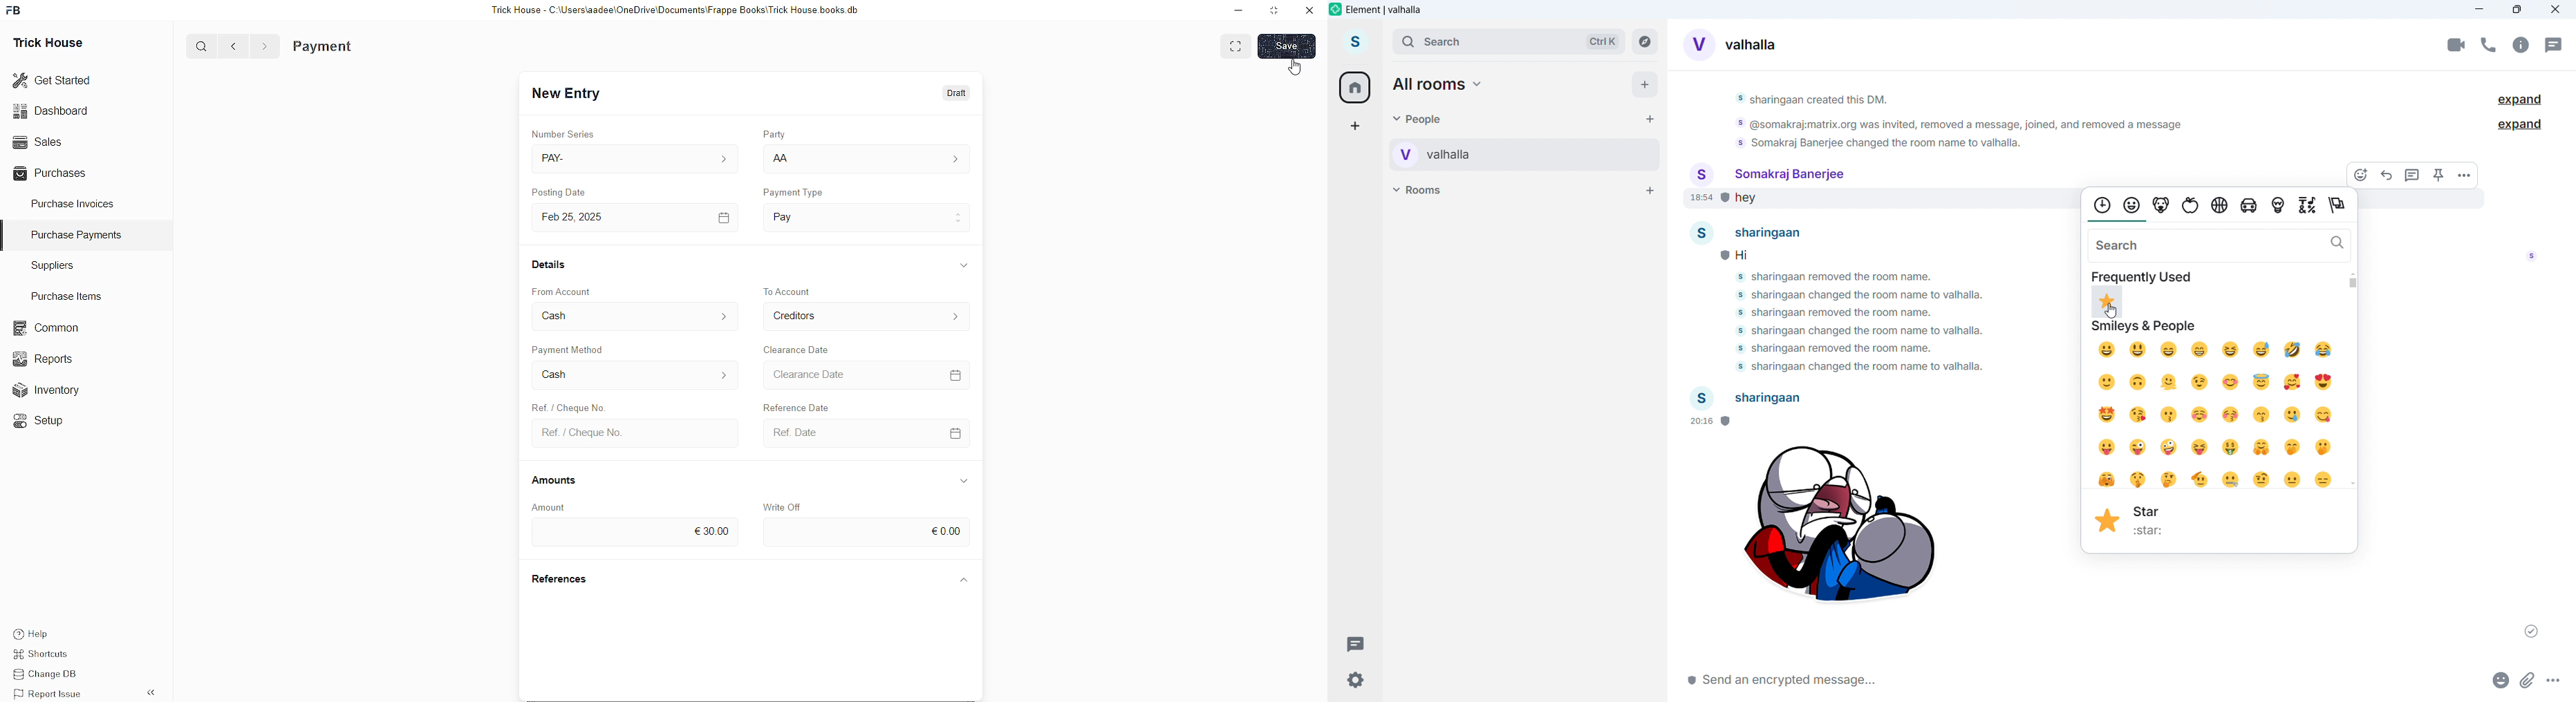  Describe the element at coordinates (2138, 350) in the screenshot. I see `grinning face with big eyes` at that location.